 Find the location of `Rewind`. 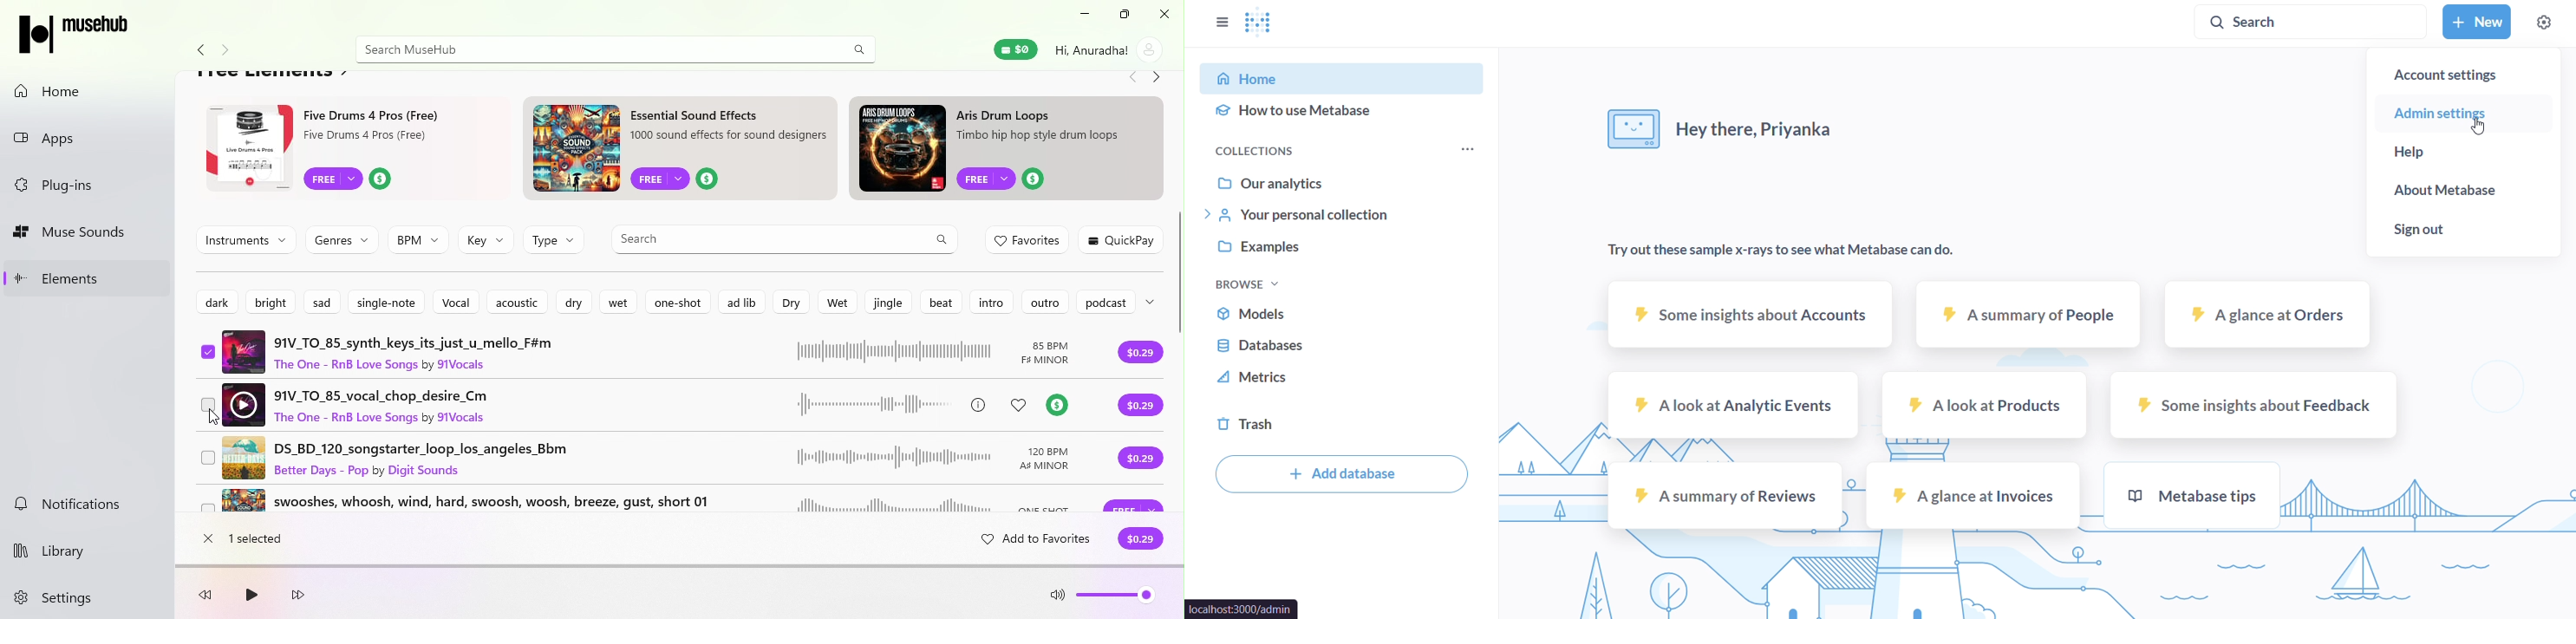

Rewind is located at coordinates (210, 597).